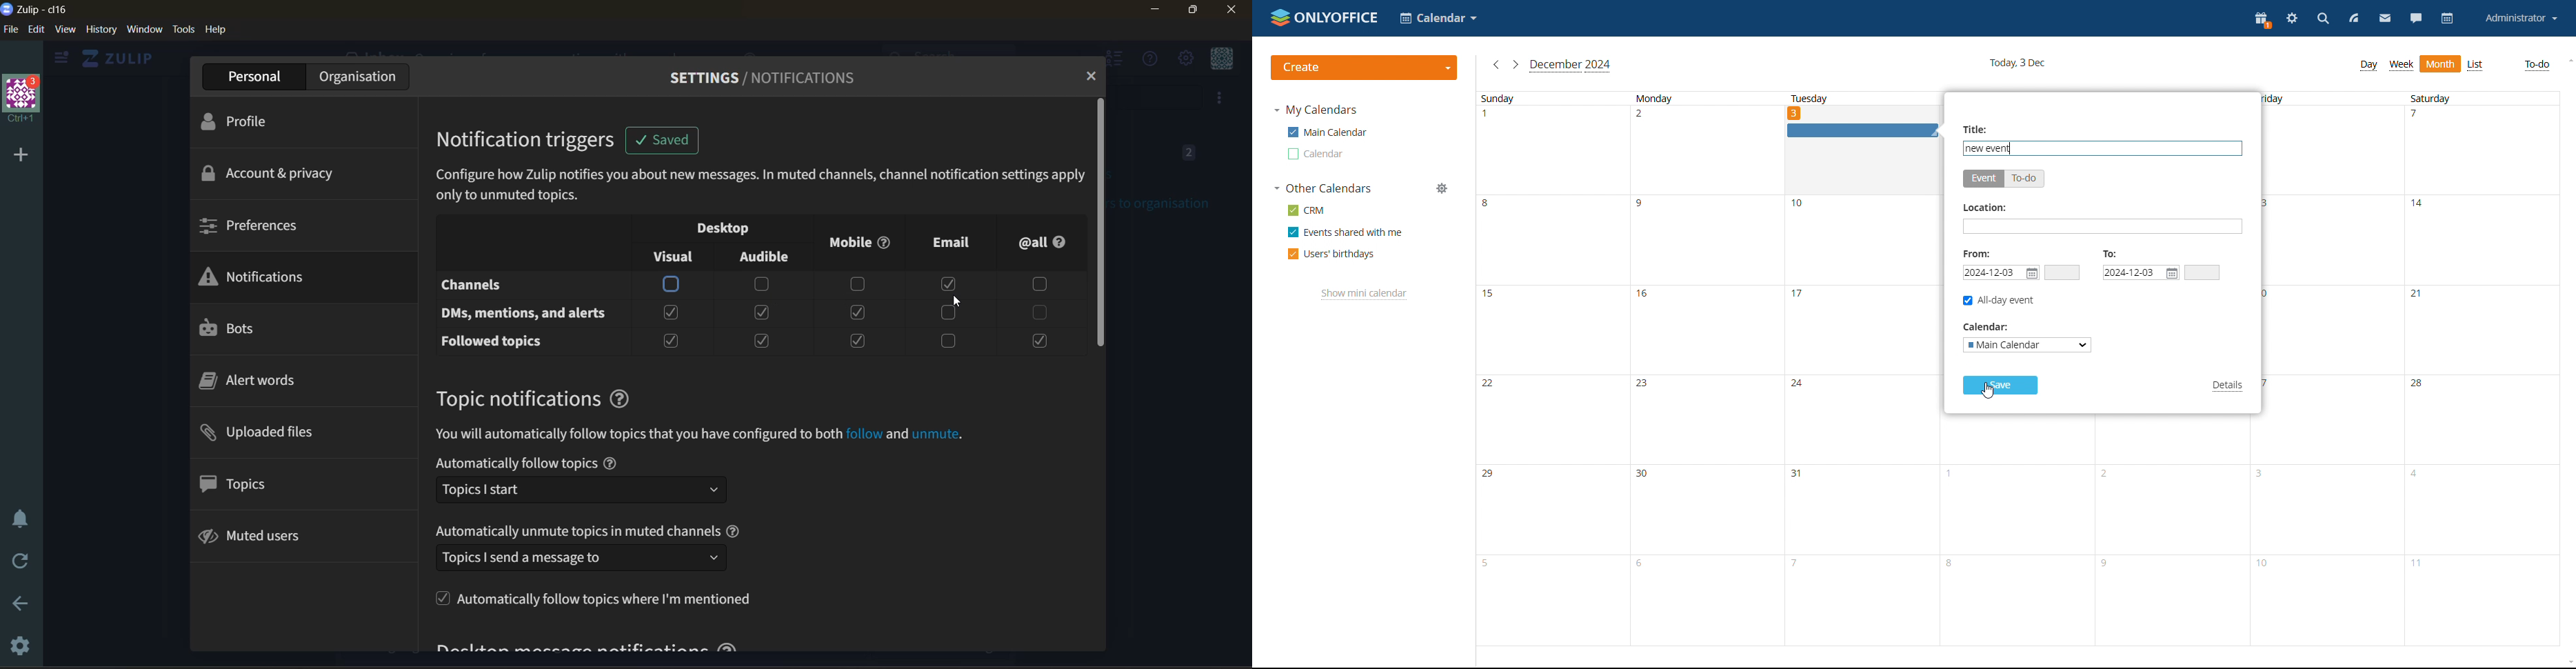 This screenshot has width=2576, height=672. Describe the element at coordinates (65, 29) in the screenshot. I see `view` at that location.